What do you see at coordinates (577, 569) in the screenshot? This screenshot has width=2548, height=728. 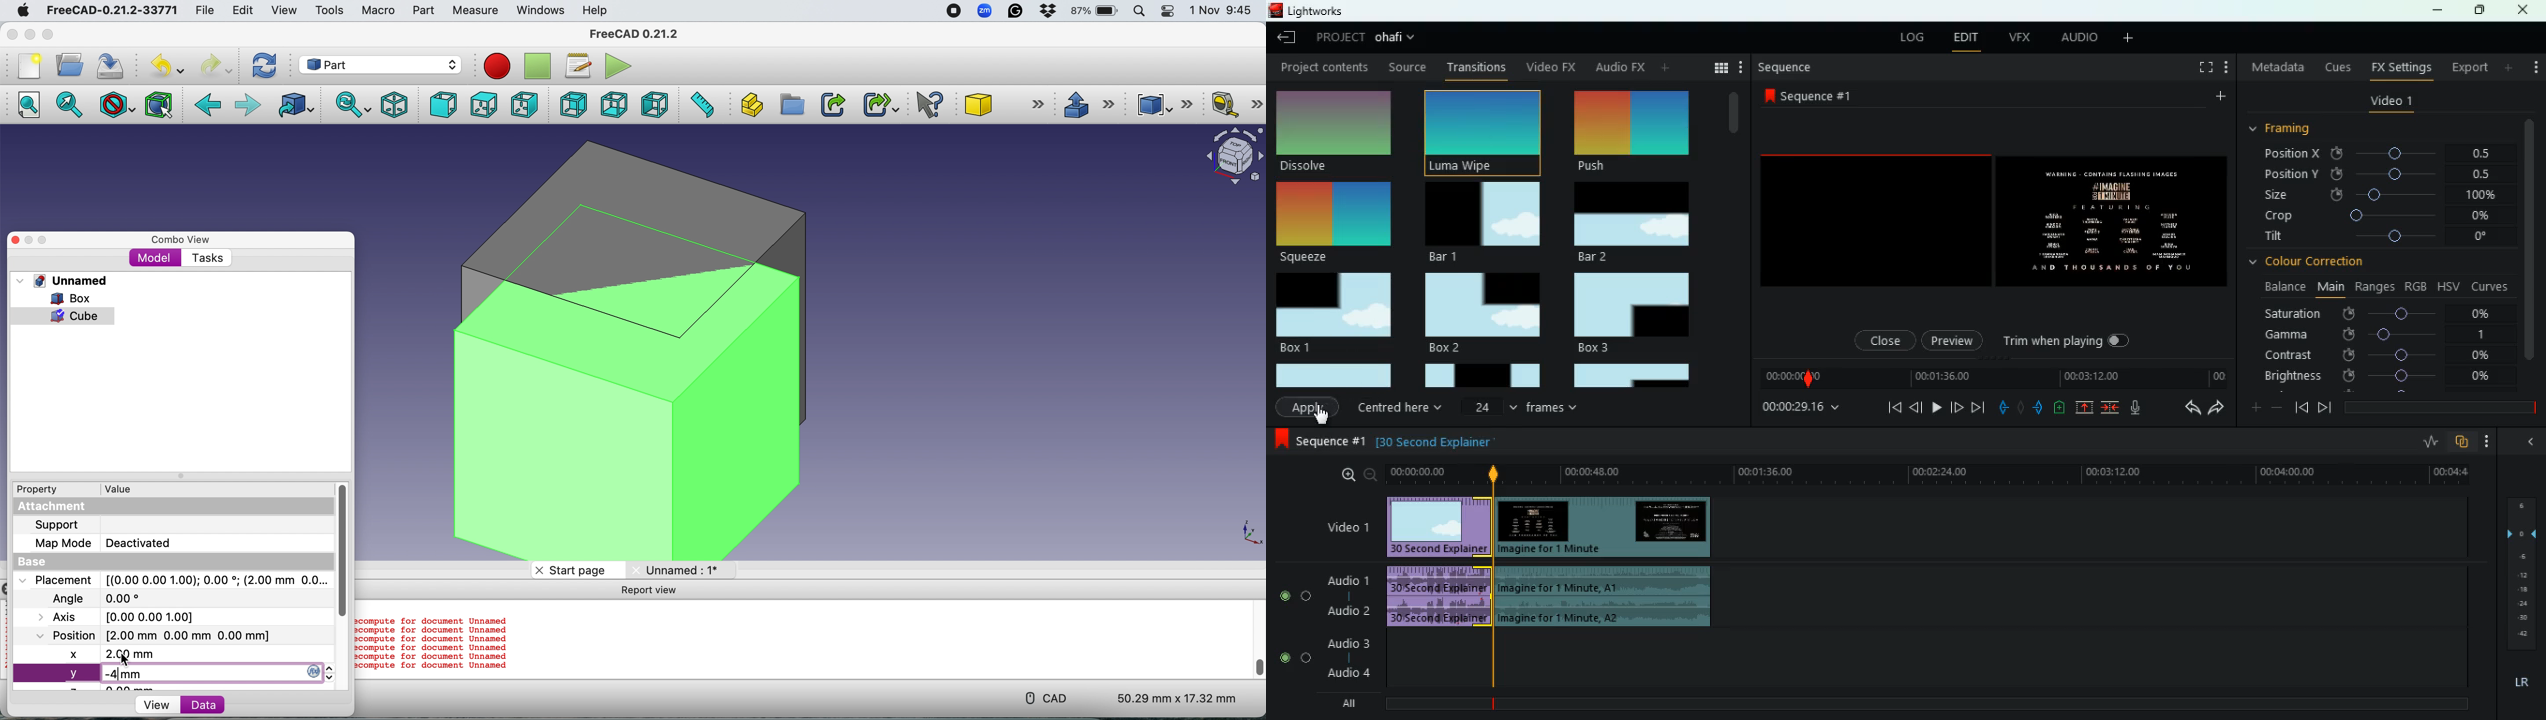 I see `Start page` at bounding box center [577, 569].